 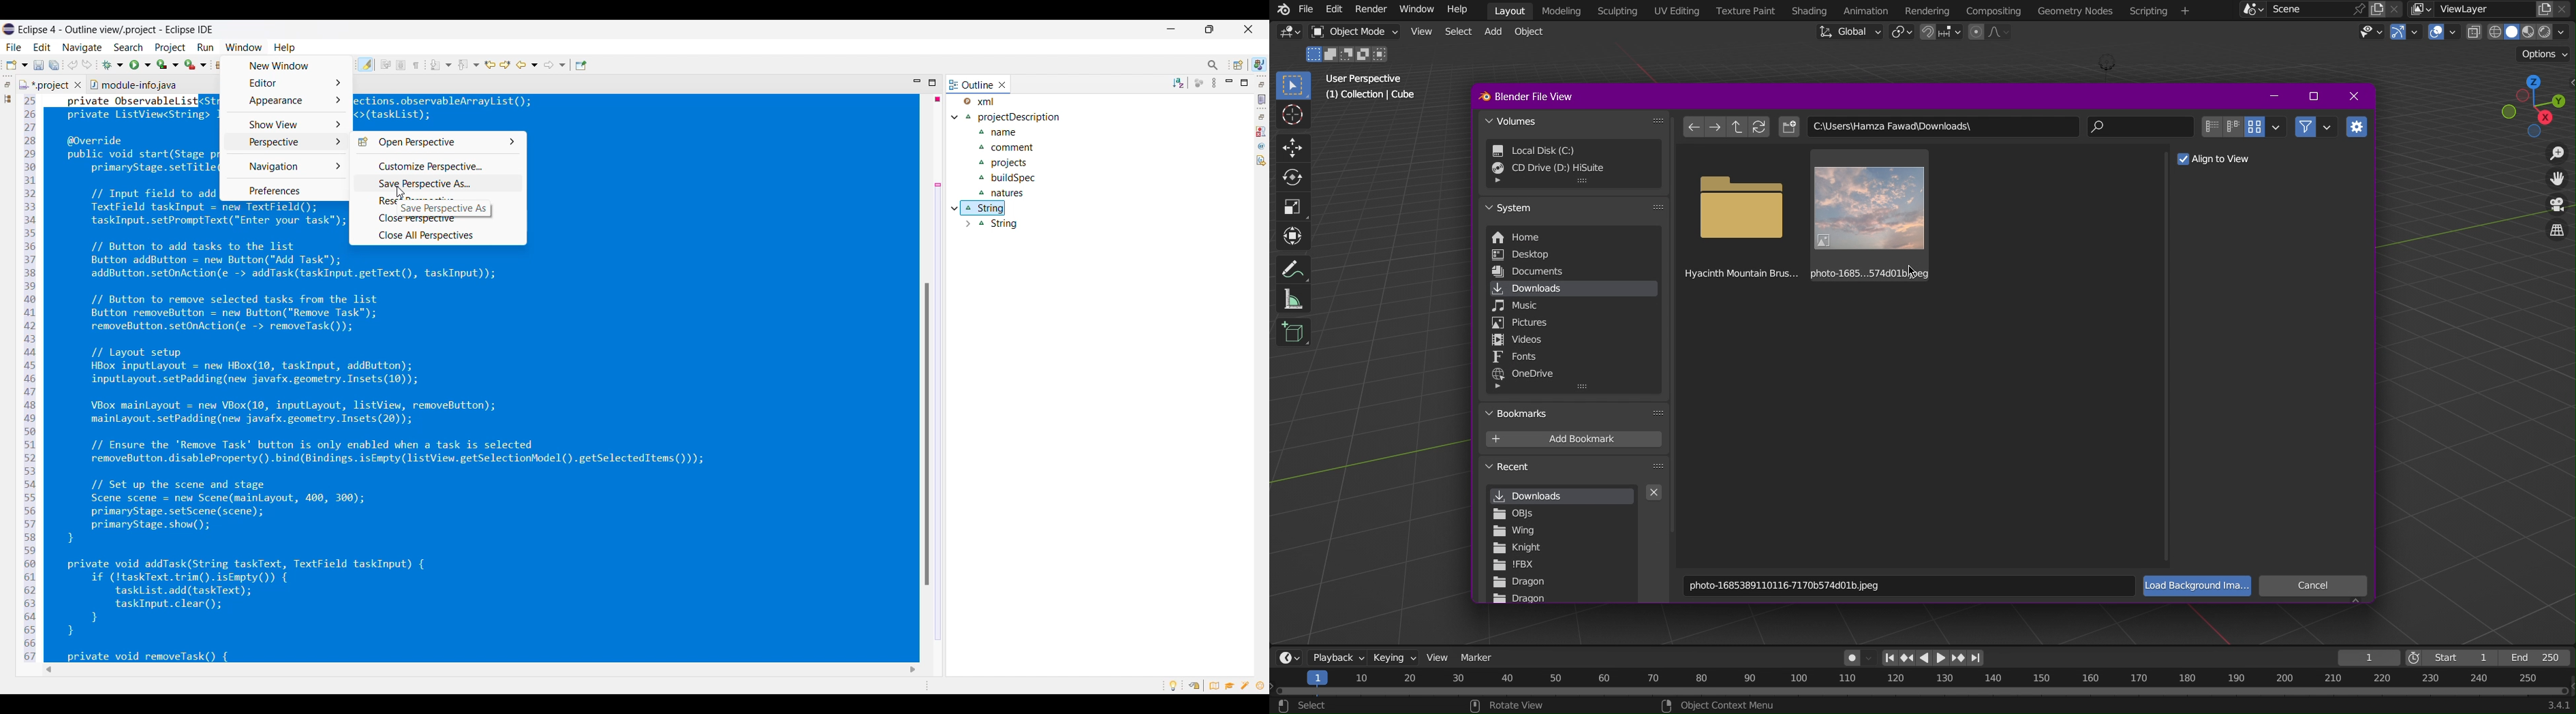 What do you see at coordinates (1519, 323) in the screenshot?
I see `Pictures` at bounding box center [1519, 323].